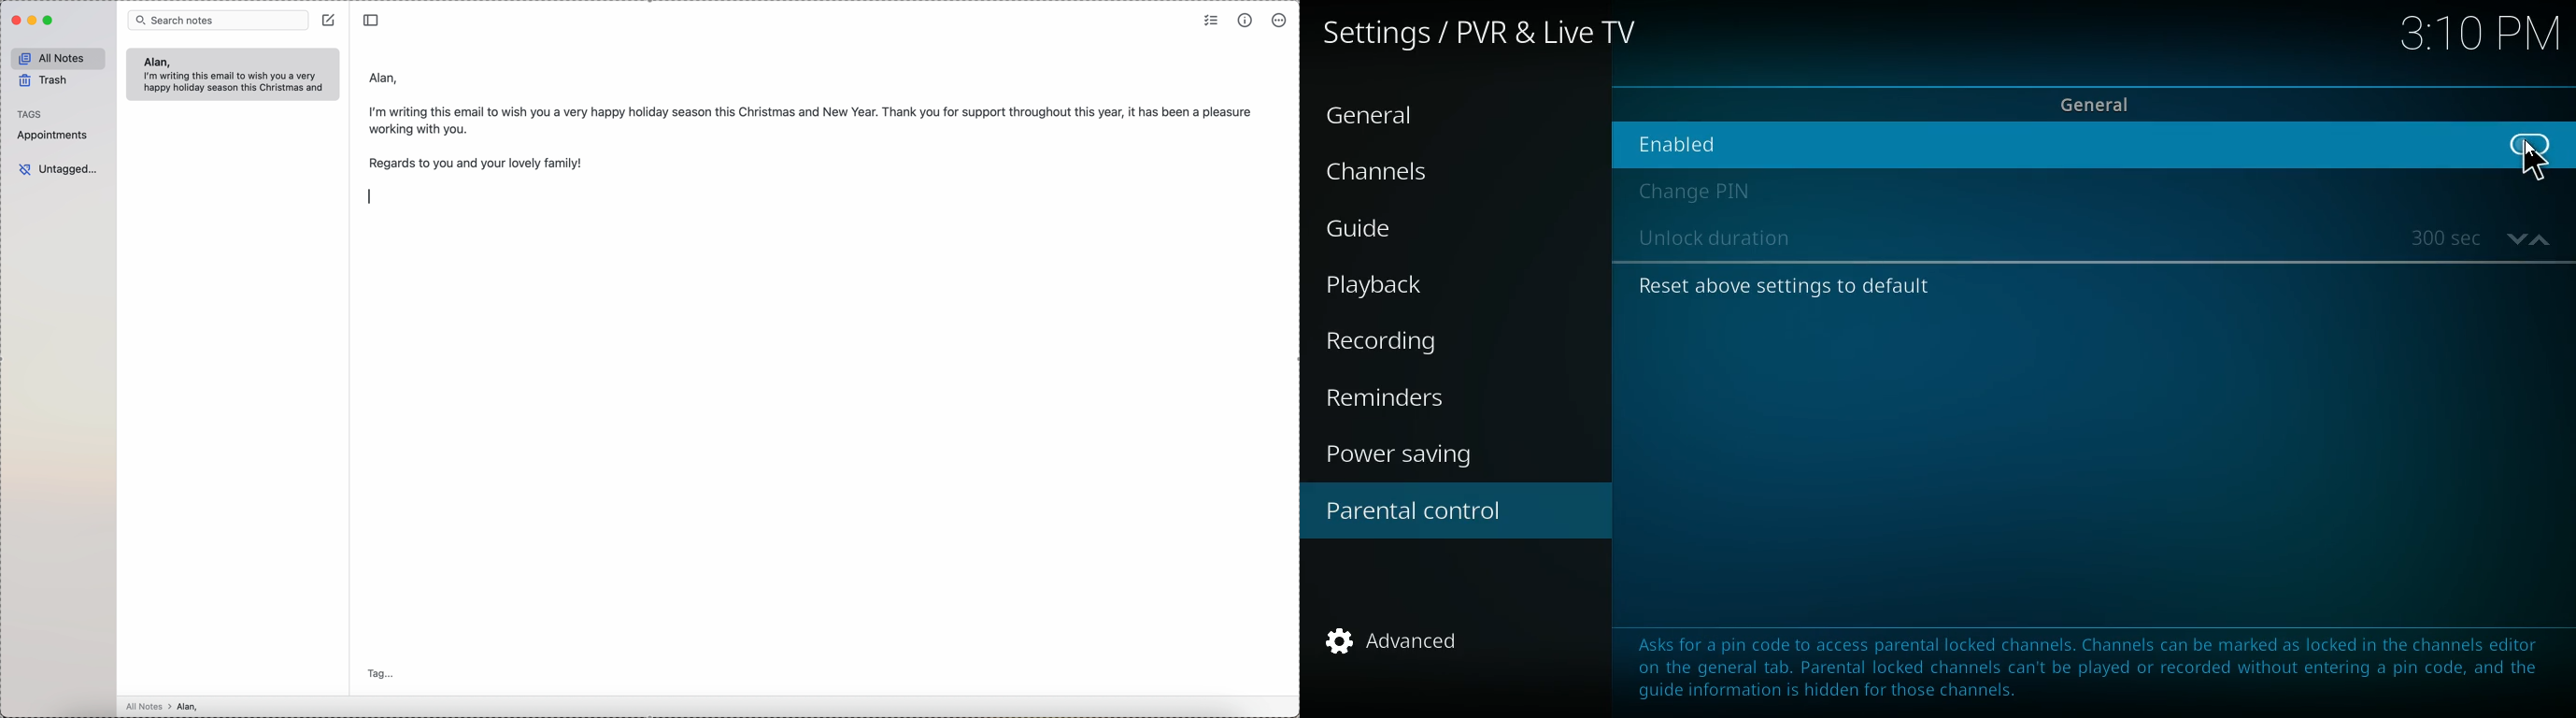  Describe the element at coordinates (45, 82) in the screenshot. I see `trash` at that location.